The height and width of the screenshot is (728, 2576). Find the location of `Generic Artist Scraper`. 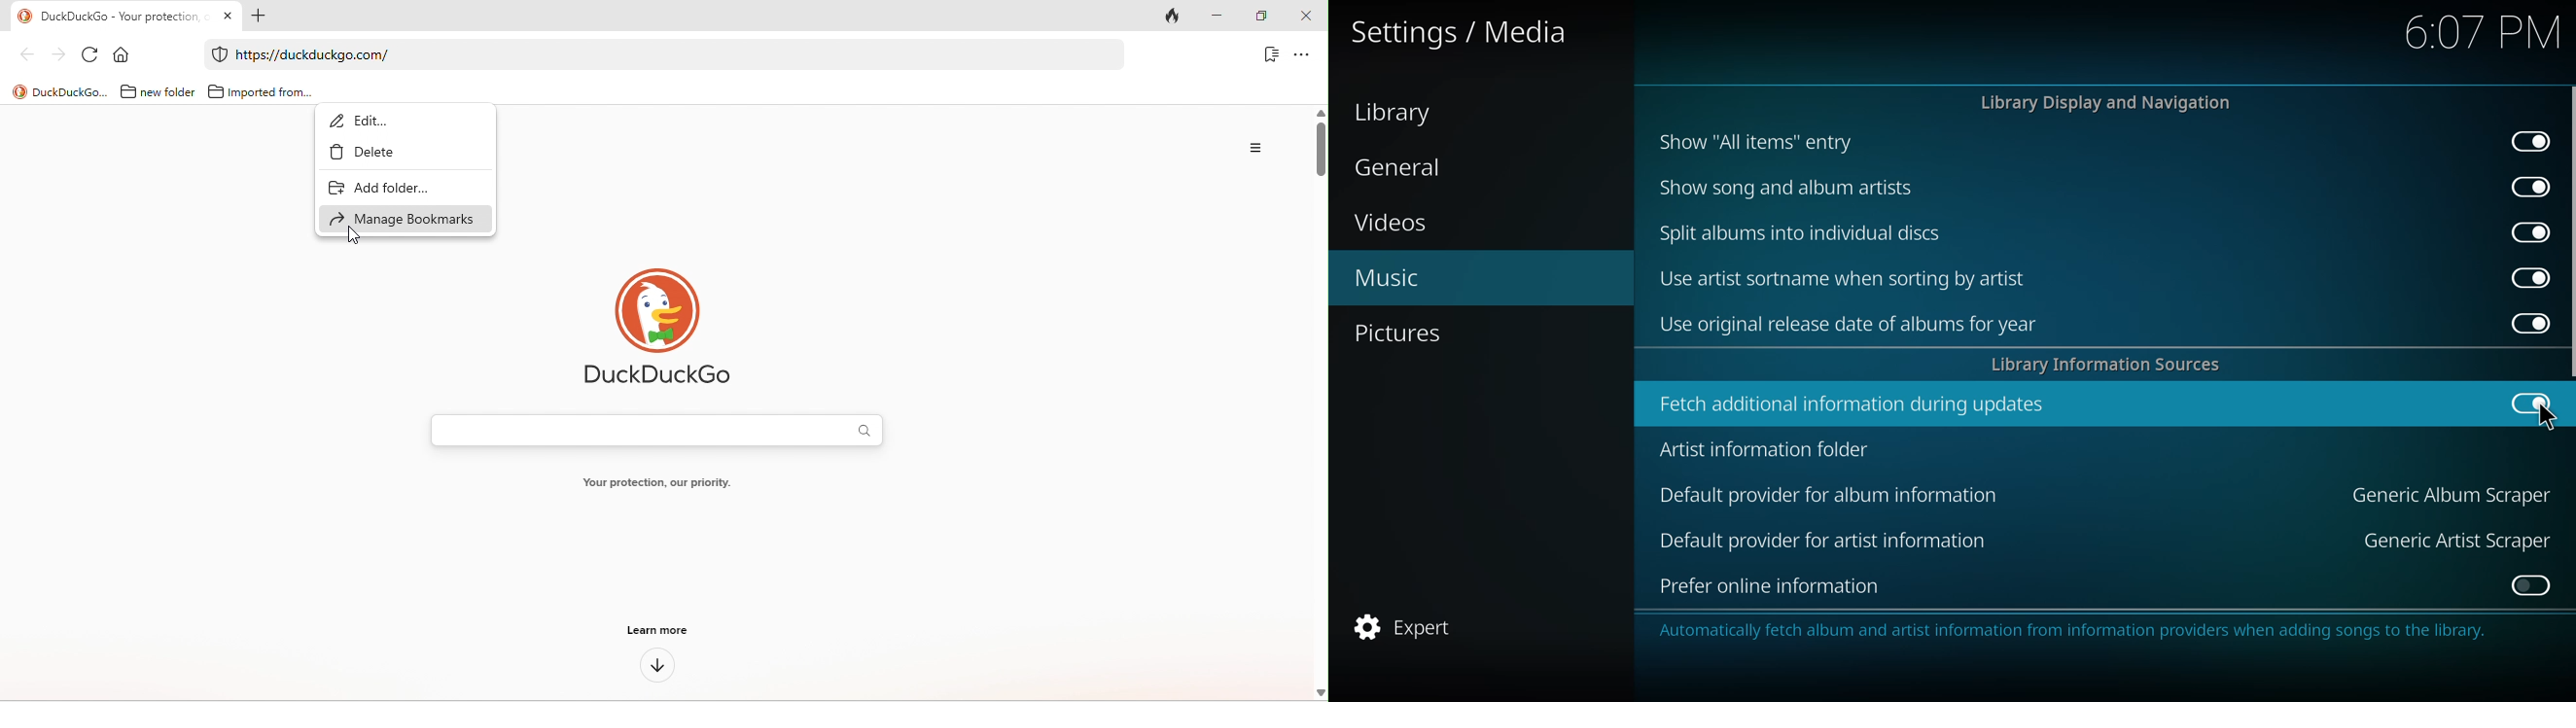

Generic Artist Scraper is located at coordinates (2443, 545).